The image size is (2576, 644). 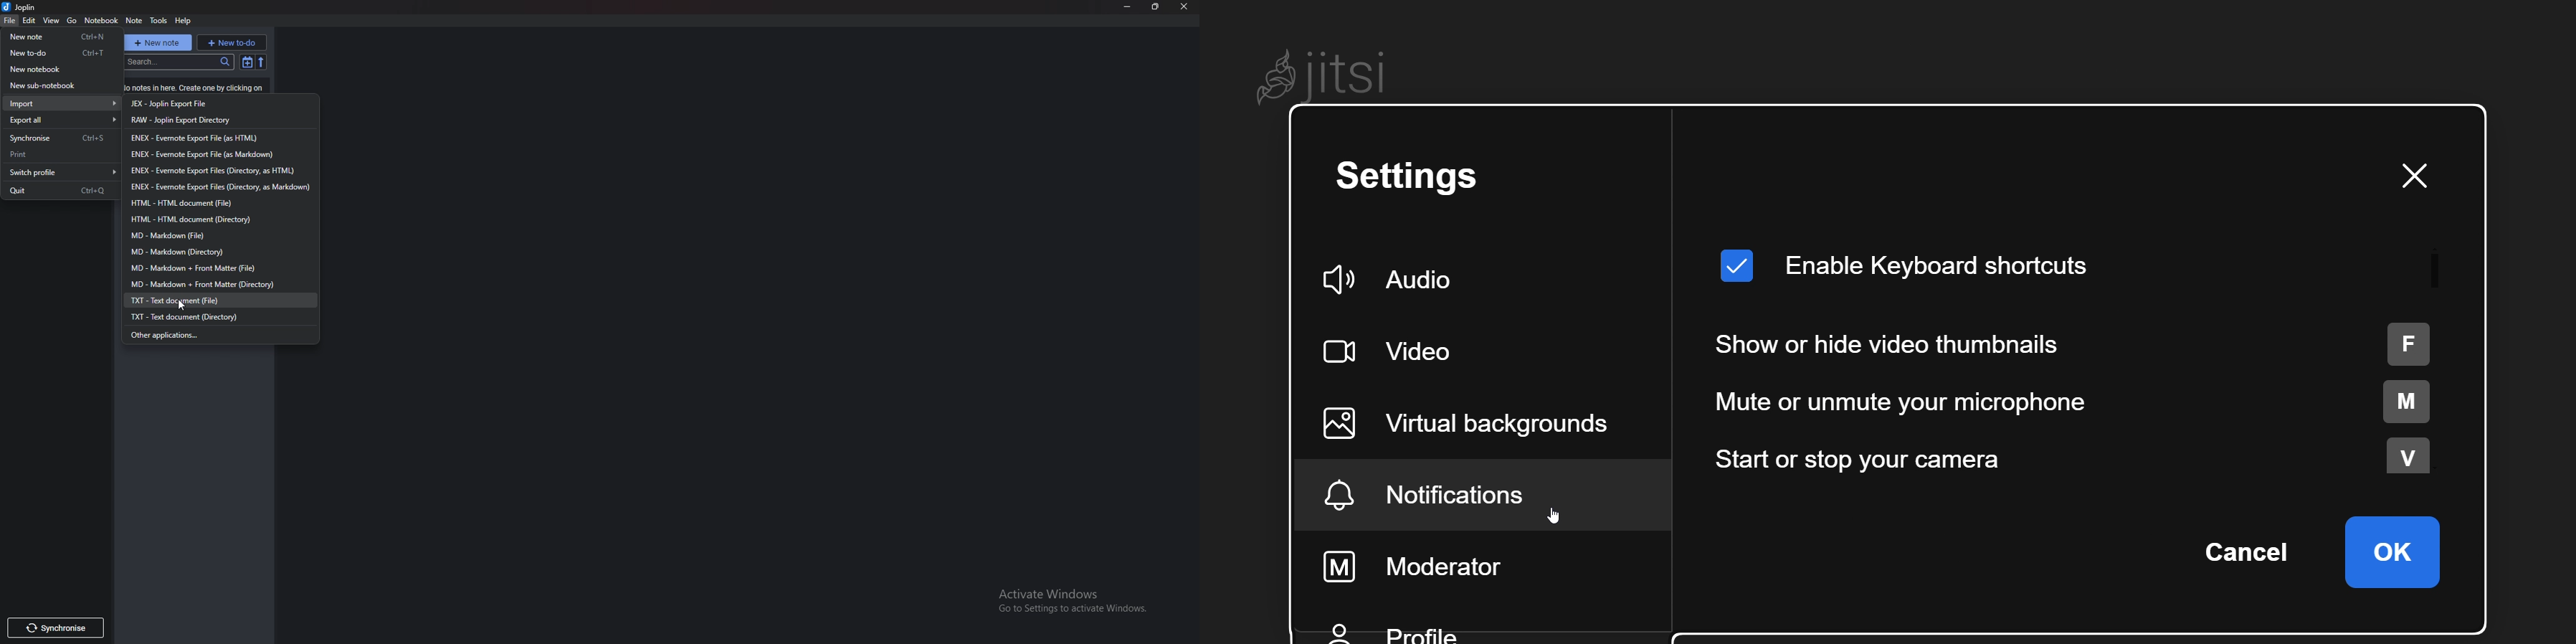 What do you see at coordinates (65, 104) in the screenshot?
I see `Import` at bounding box center [65, 104].